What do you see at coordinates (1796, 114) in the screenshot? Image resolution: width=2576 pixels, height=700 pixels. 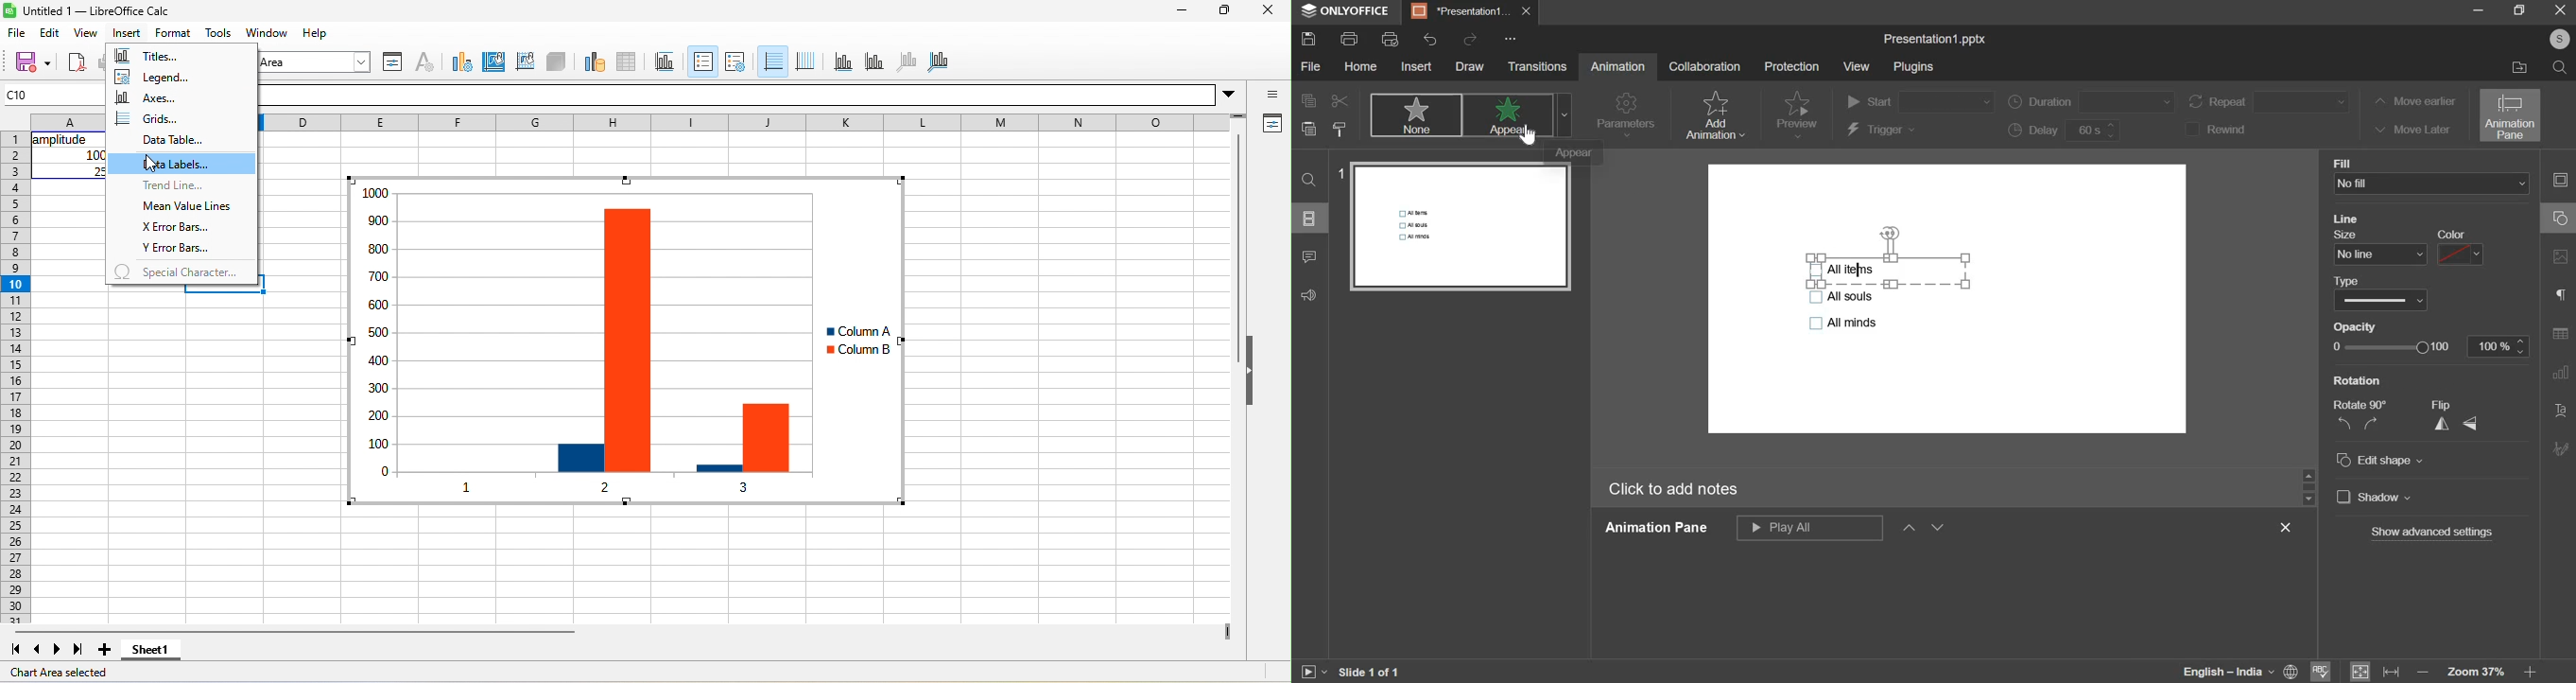 I see `preview` at bounding box center [1796, 114].